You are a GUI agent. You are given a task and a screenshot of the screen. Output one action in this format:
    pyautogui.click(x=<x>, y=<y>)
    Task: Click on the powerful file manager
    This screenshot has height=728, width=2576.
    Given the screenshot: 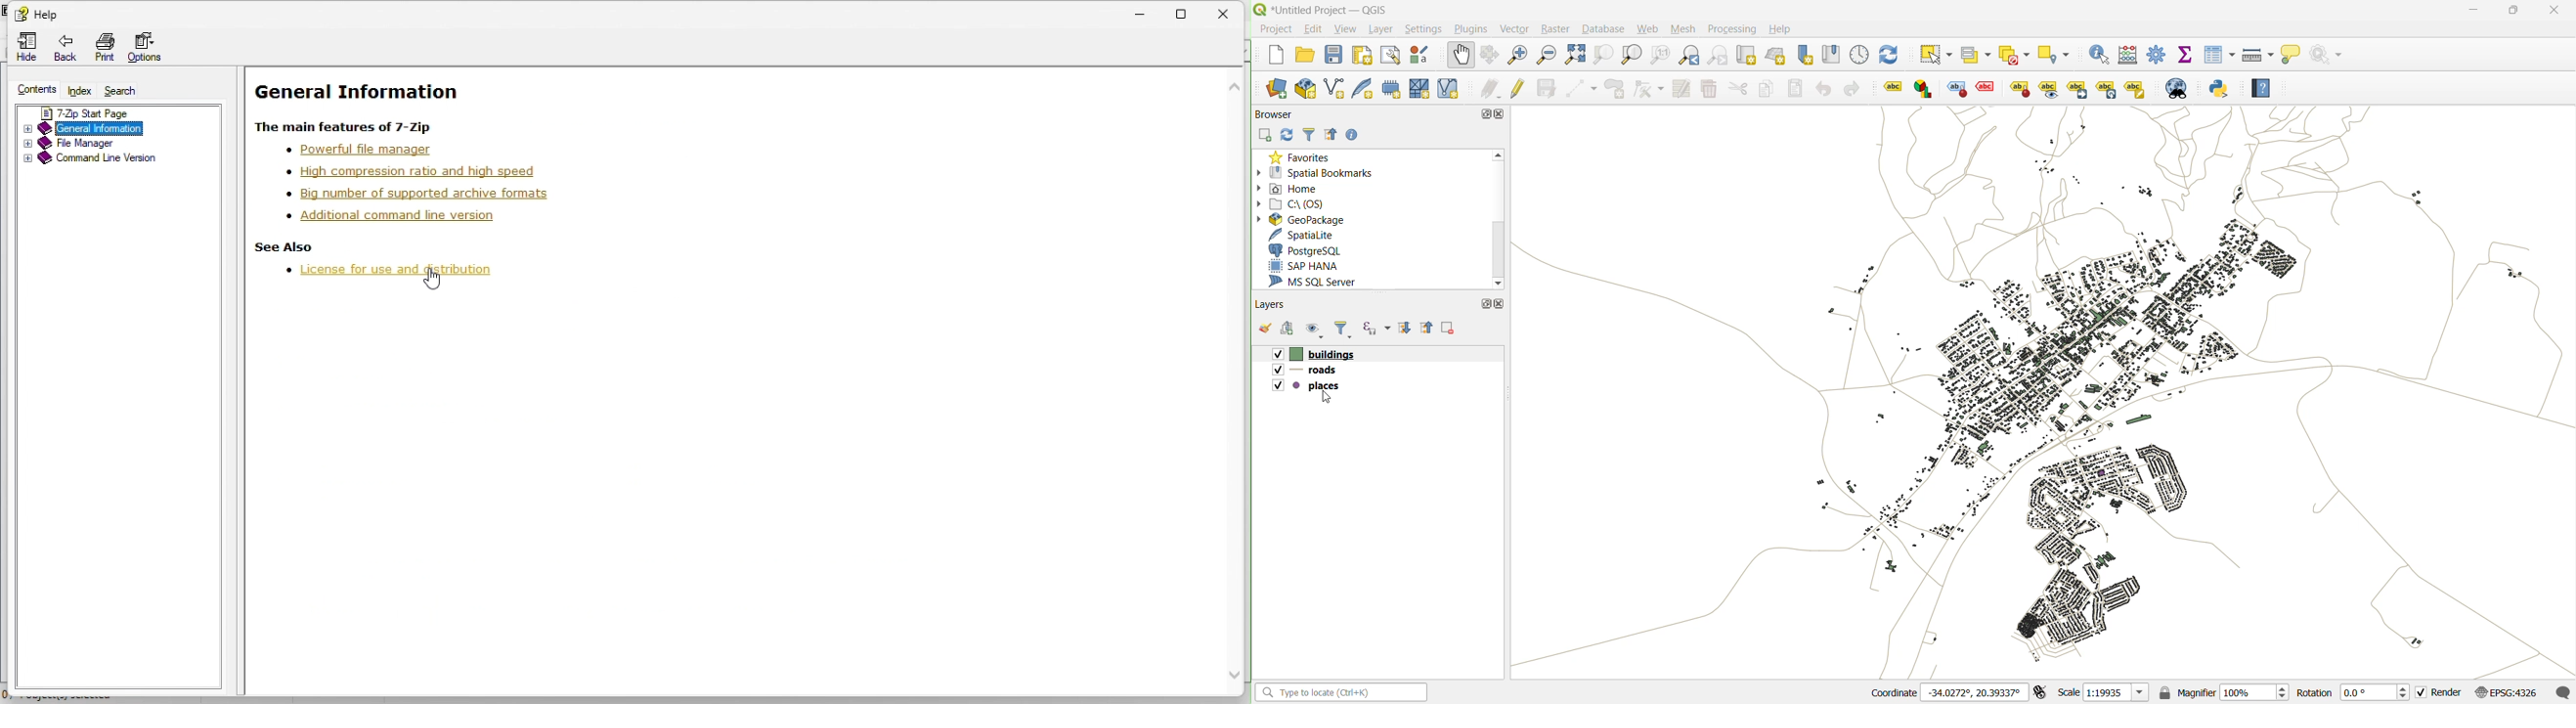 What is the action you would take?
    pyautogui.click(x=367, y=150)
    